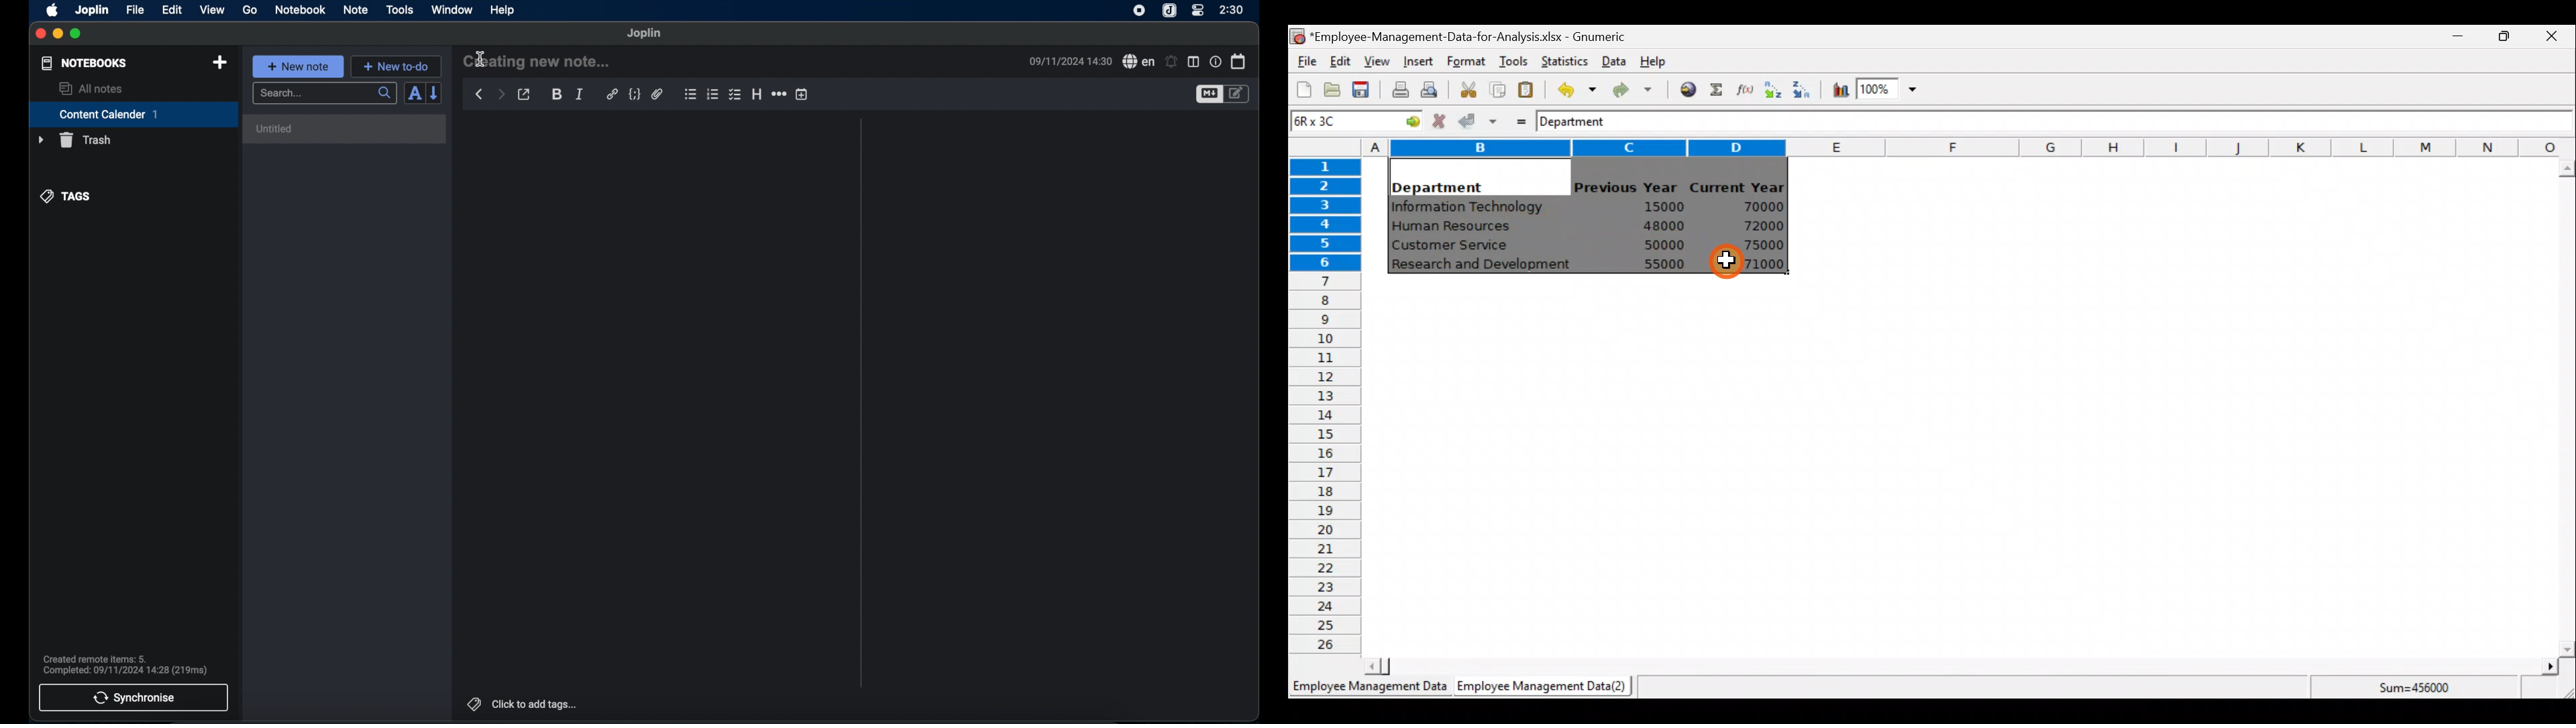 Image resolution: width=2576 pixels, height=728 pixels. What do you see at coordinates (1341, 62) in the screenshot?
I see `Edit` at bounding box center [1341, 62].